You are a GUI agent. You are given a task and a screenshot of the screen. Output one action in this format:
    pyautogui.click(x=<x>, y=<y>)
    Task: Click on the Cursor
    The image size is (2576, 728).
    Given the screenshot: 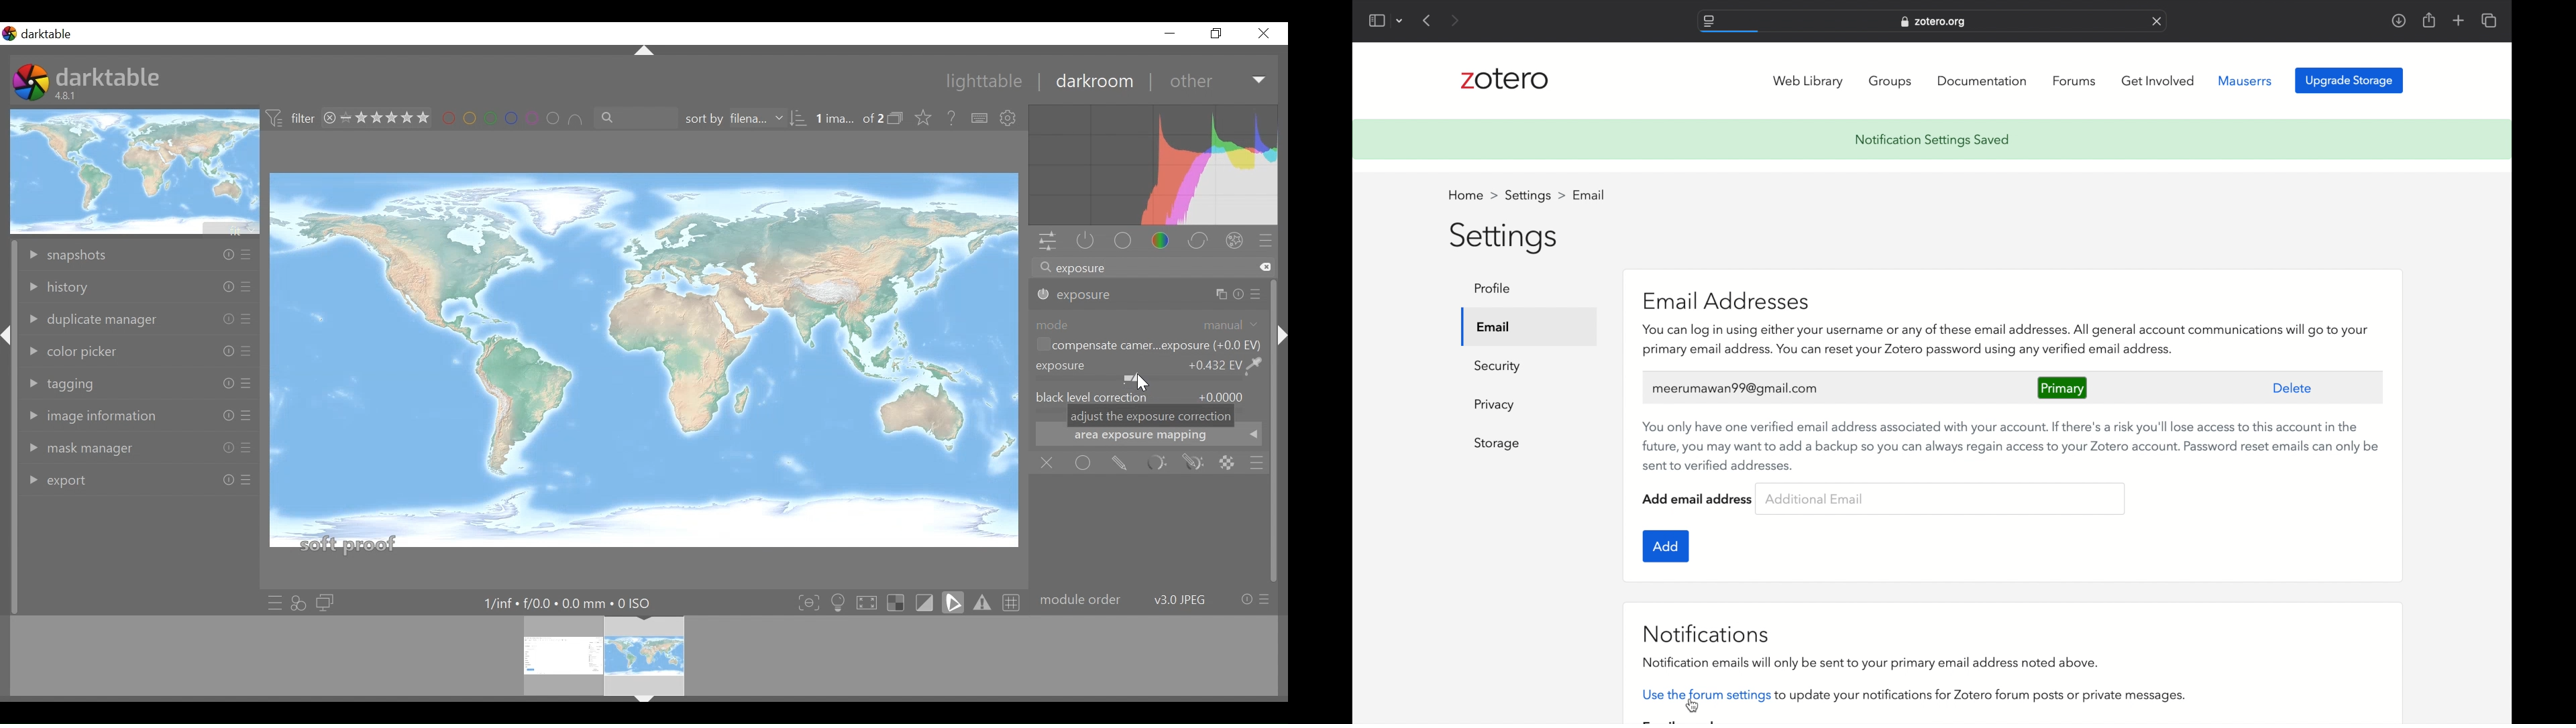 What is the action you would take?
    pyautogui.click(x=1140, y=383)
    